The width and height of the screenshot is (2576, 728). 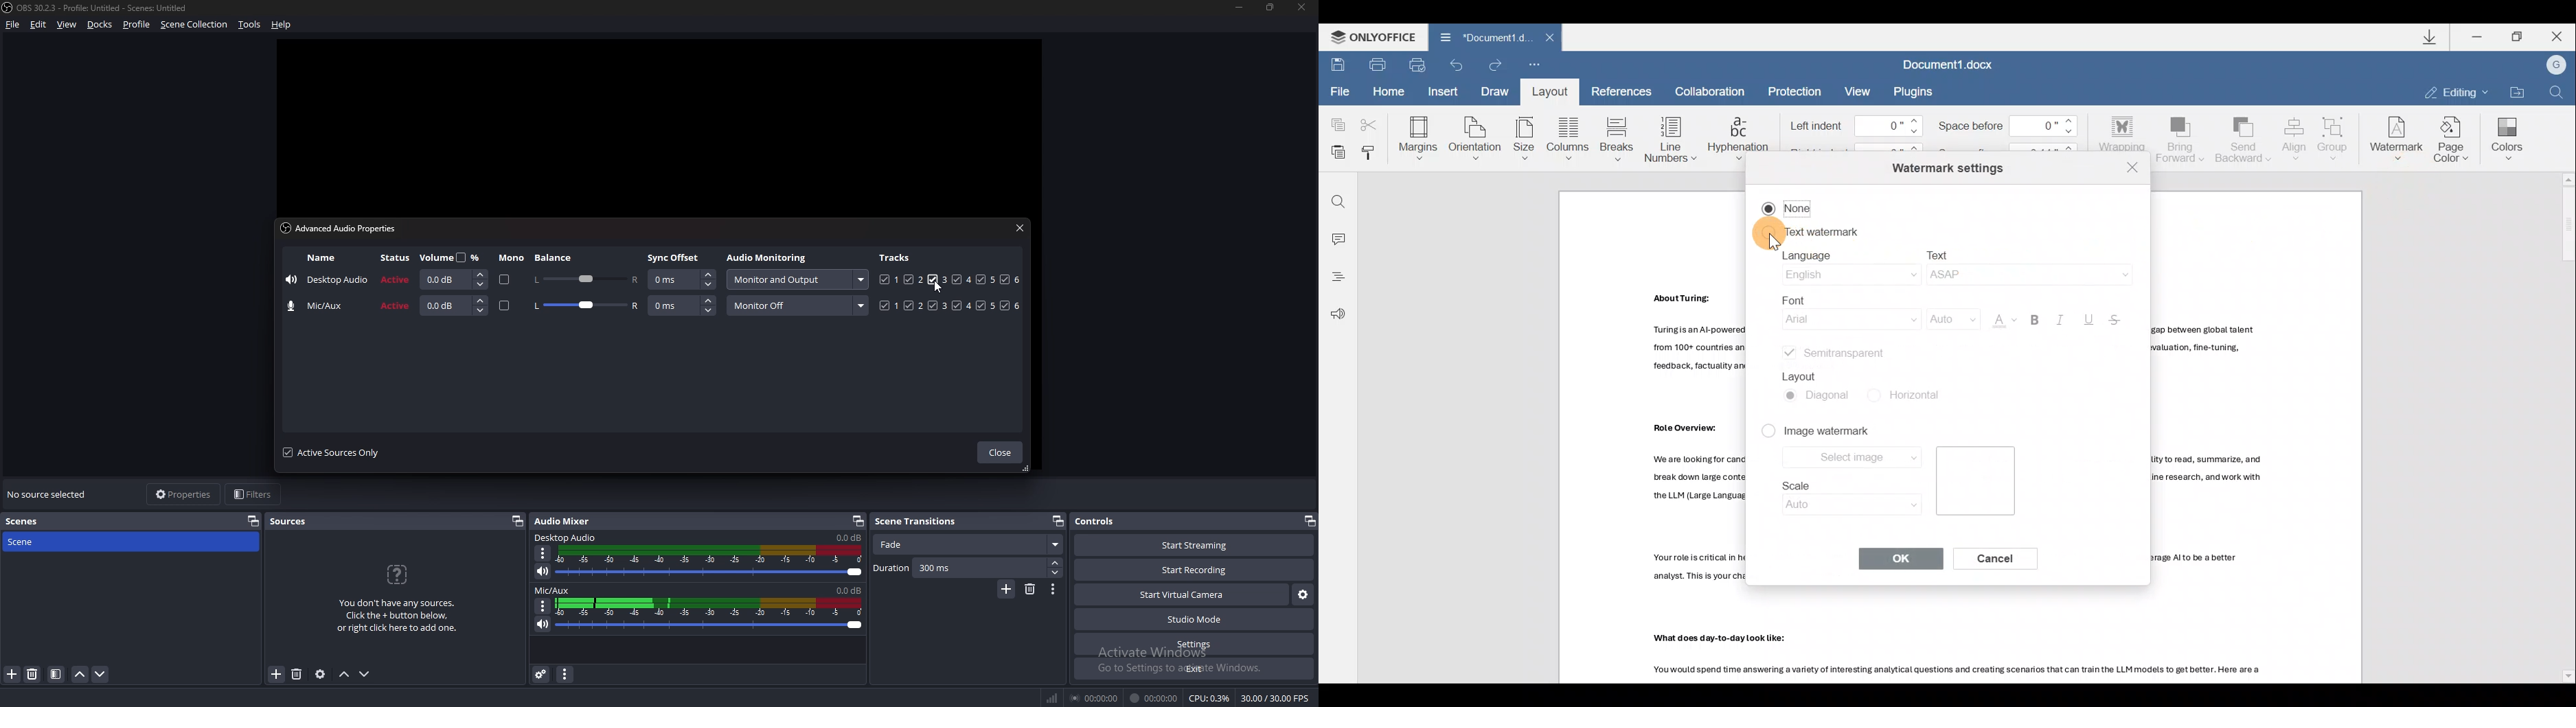 I want to click on Font name, so click(x=1845, y=312).